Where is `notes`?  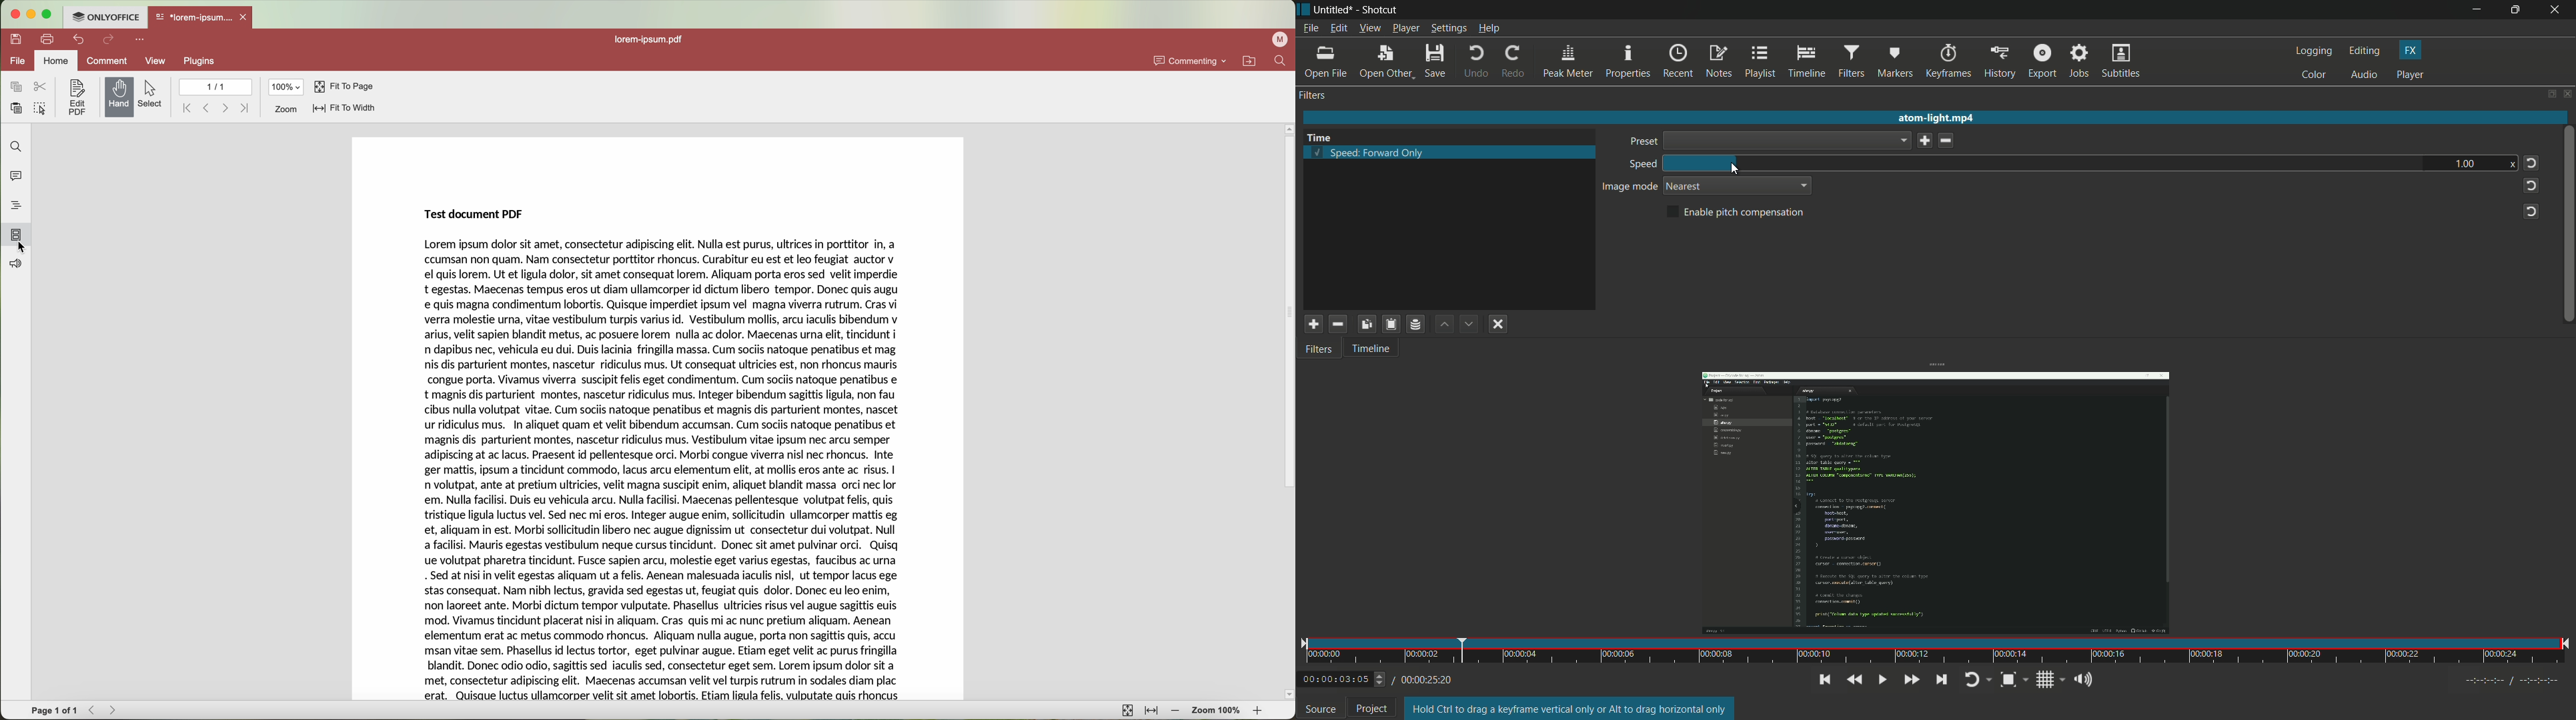
notes is located at coordinates (1720, 62).